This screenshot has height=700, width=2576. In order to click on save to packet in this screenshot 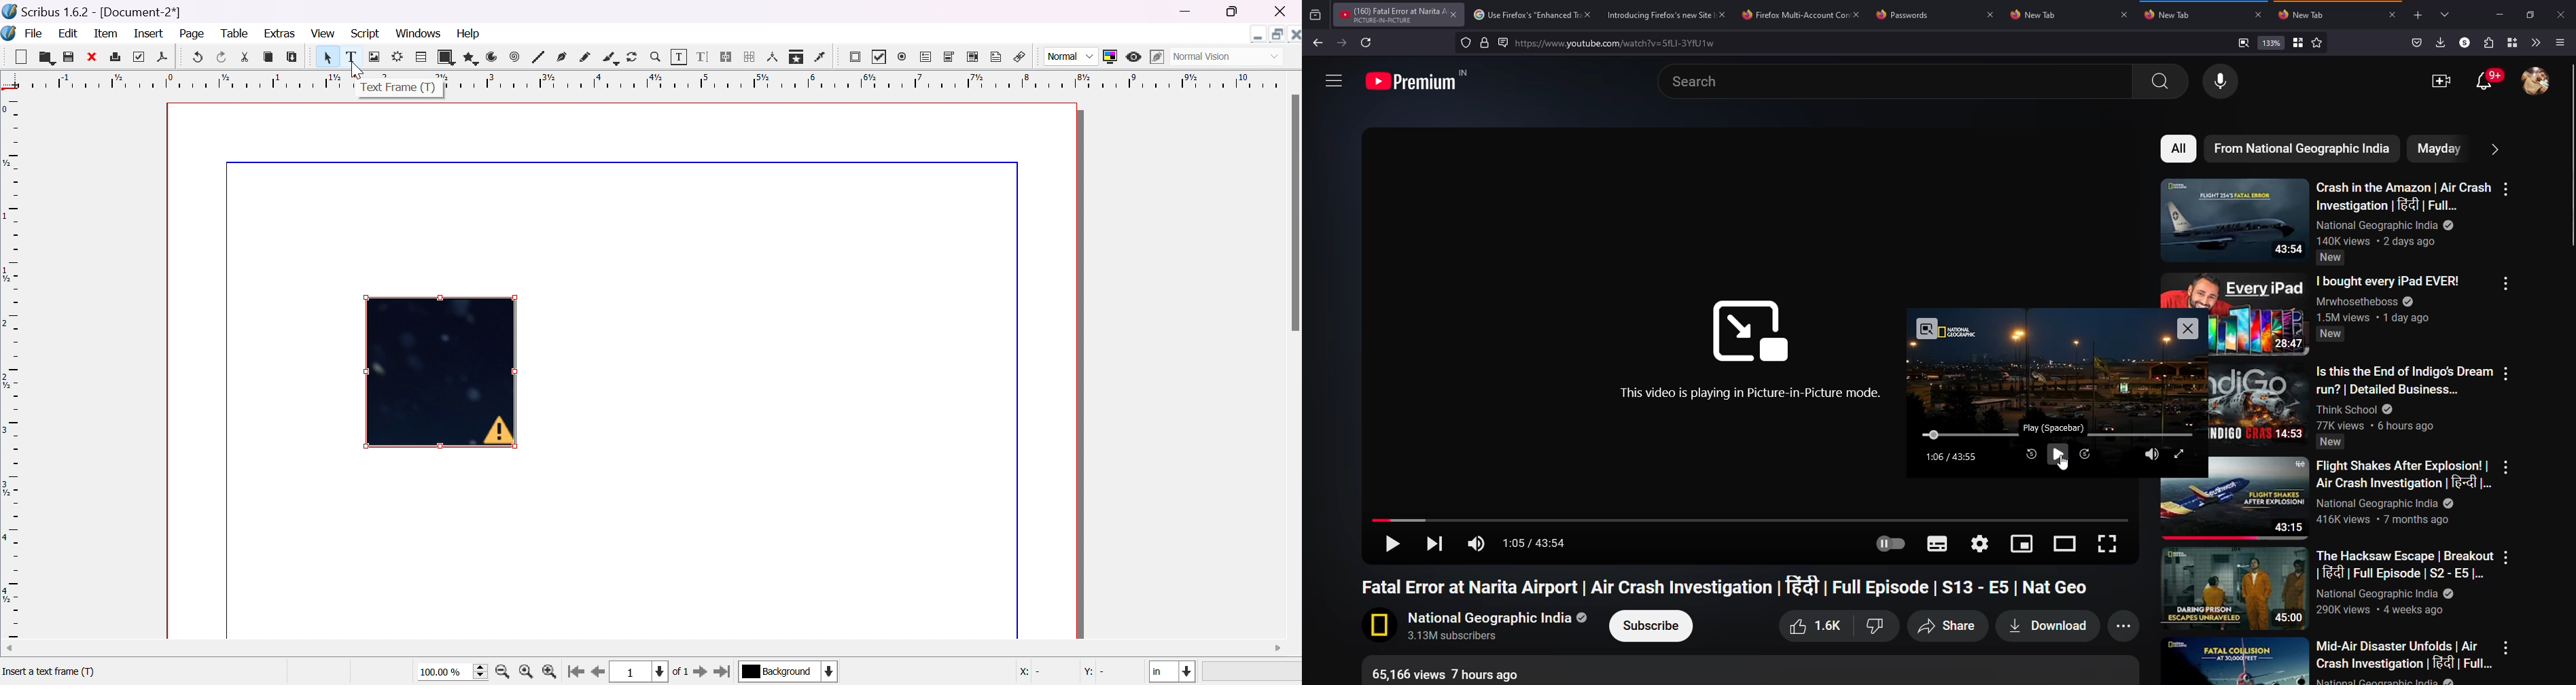, I will do `click(2415, 42)`.